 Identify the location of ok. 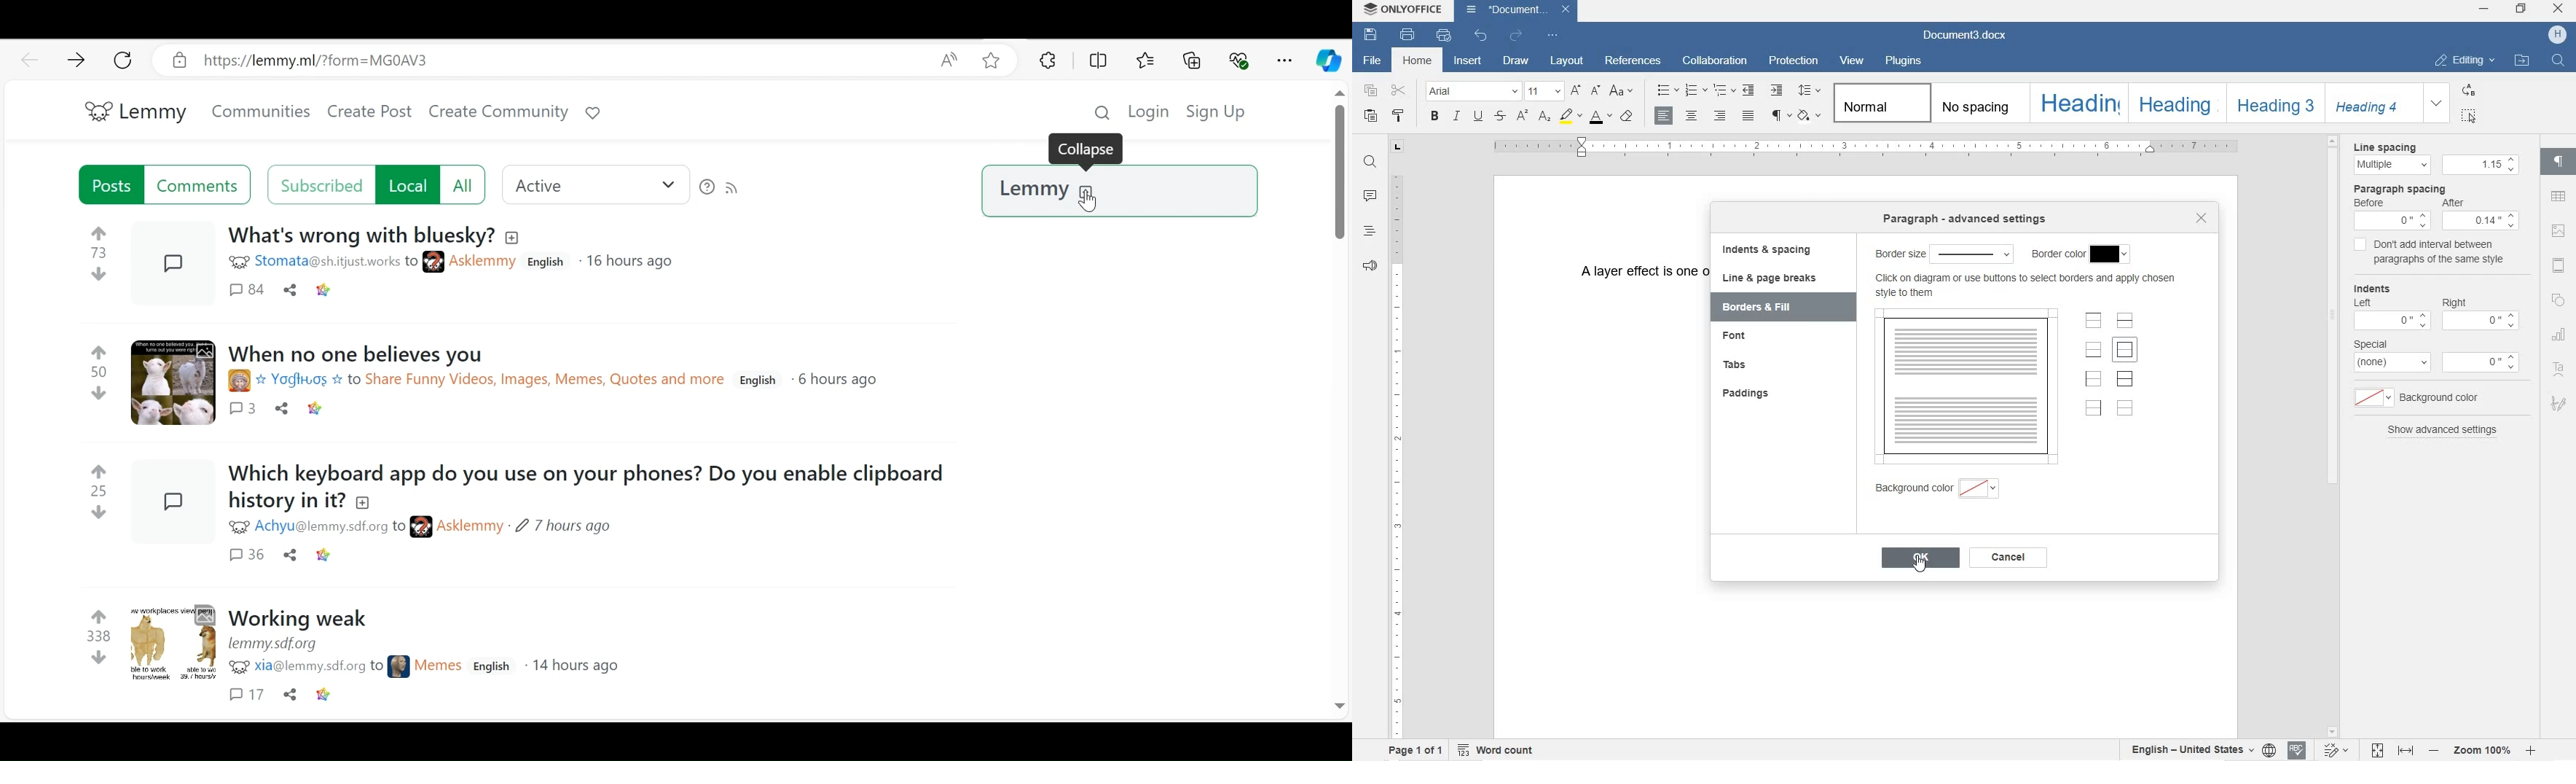
(1918, 557).